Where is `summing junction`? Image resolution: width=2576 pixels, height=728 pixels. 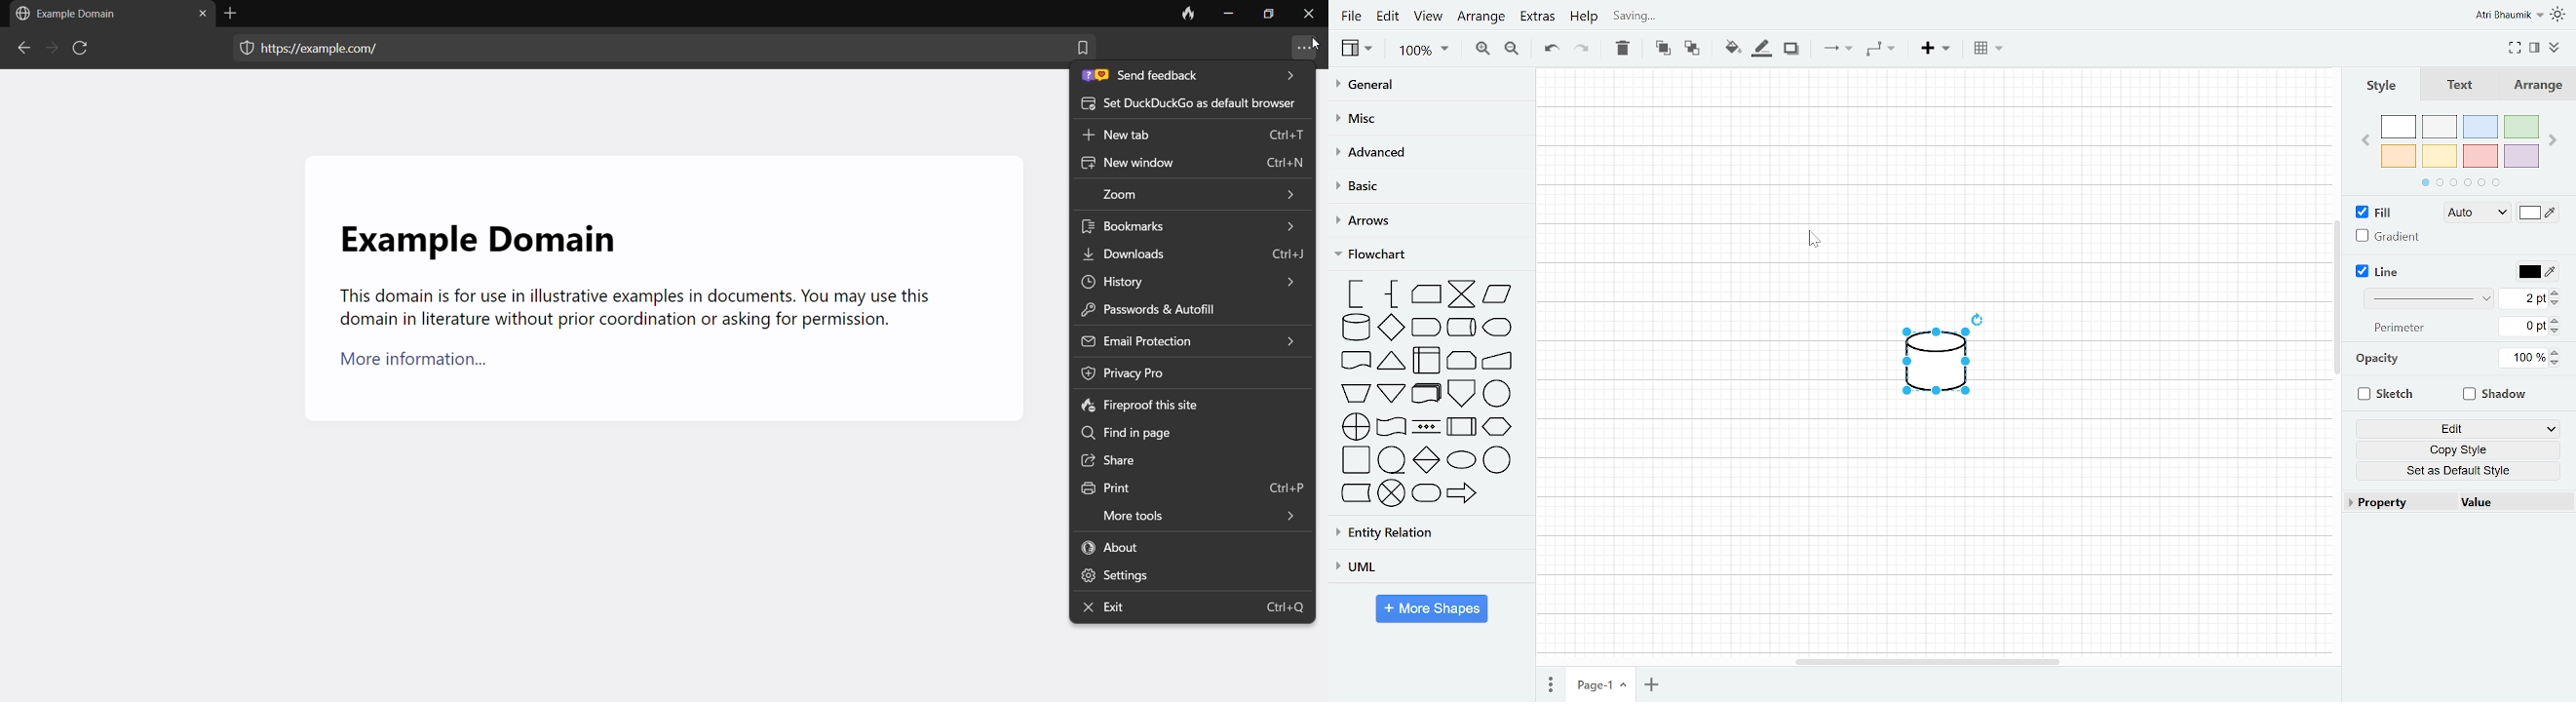
summing junction is located at coordinates (1392, 495).